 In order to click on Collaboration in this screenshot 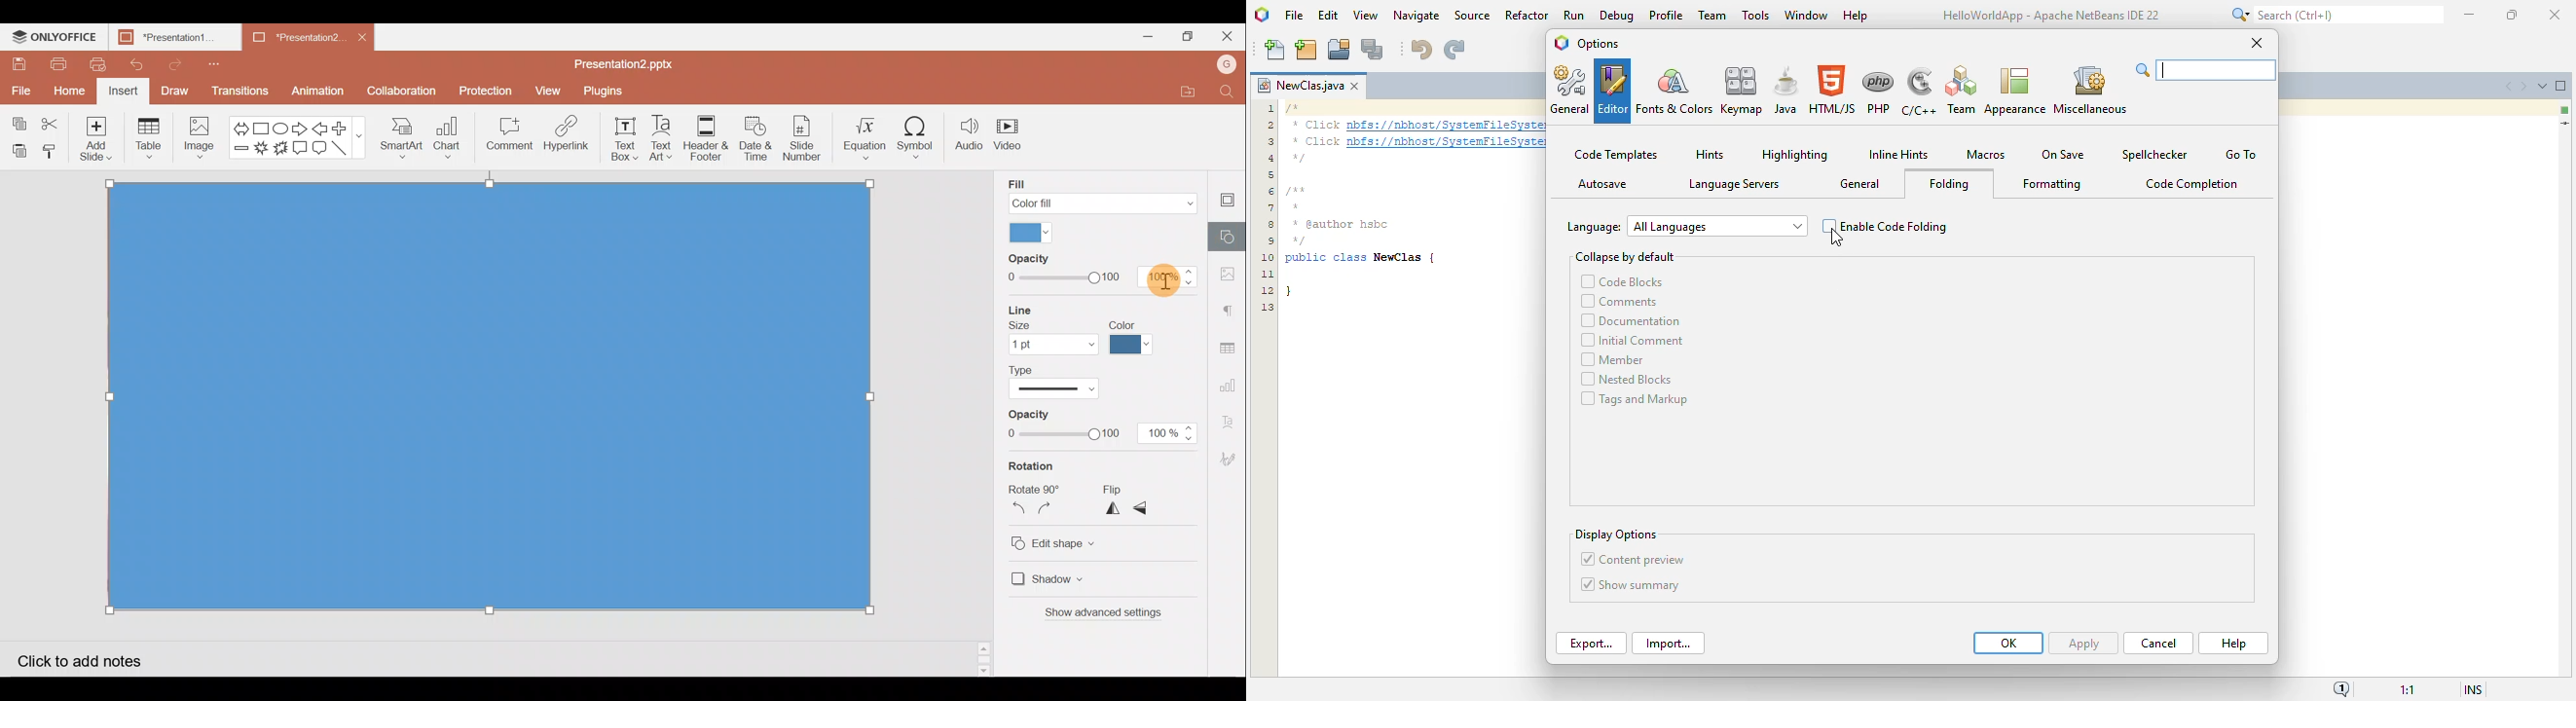, I will do `click(402, 91)`.